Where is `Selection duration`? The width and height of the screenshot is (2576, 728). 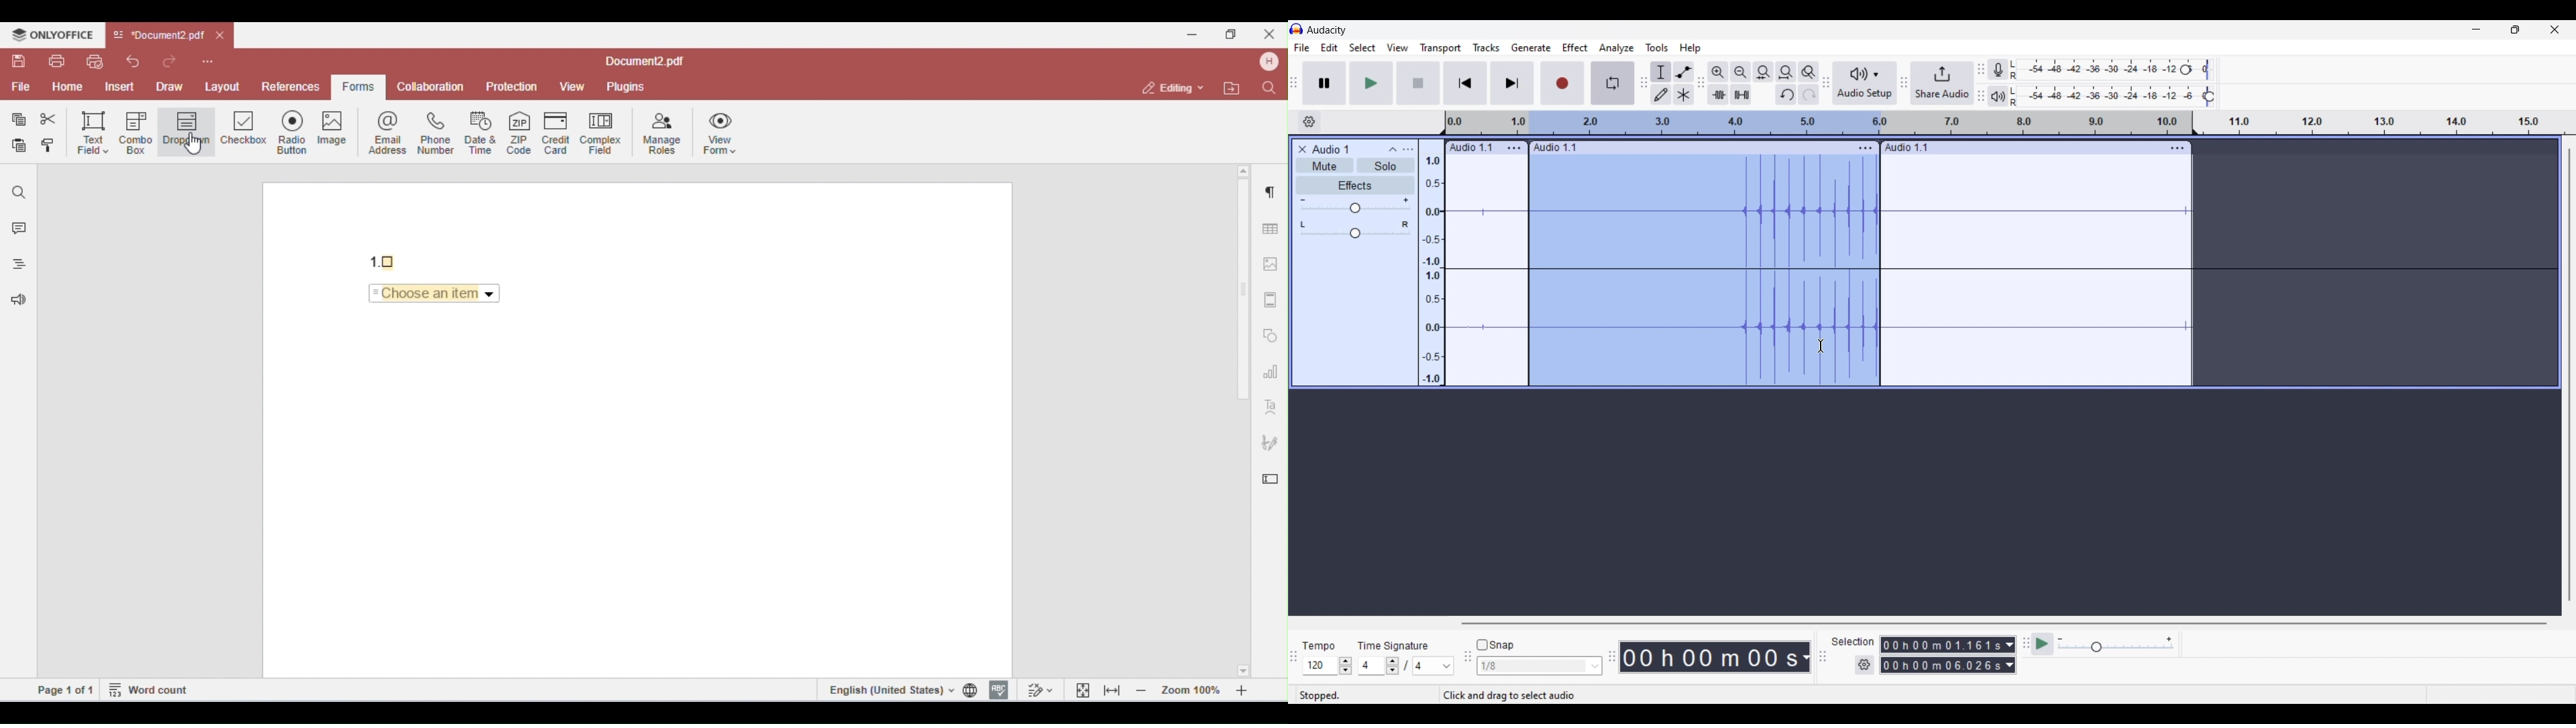 Selection duration is located at coordinates (1941, 655).